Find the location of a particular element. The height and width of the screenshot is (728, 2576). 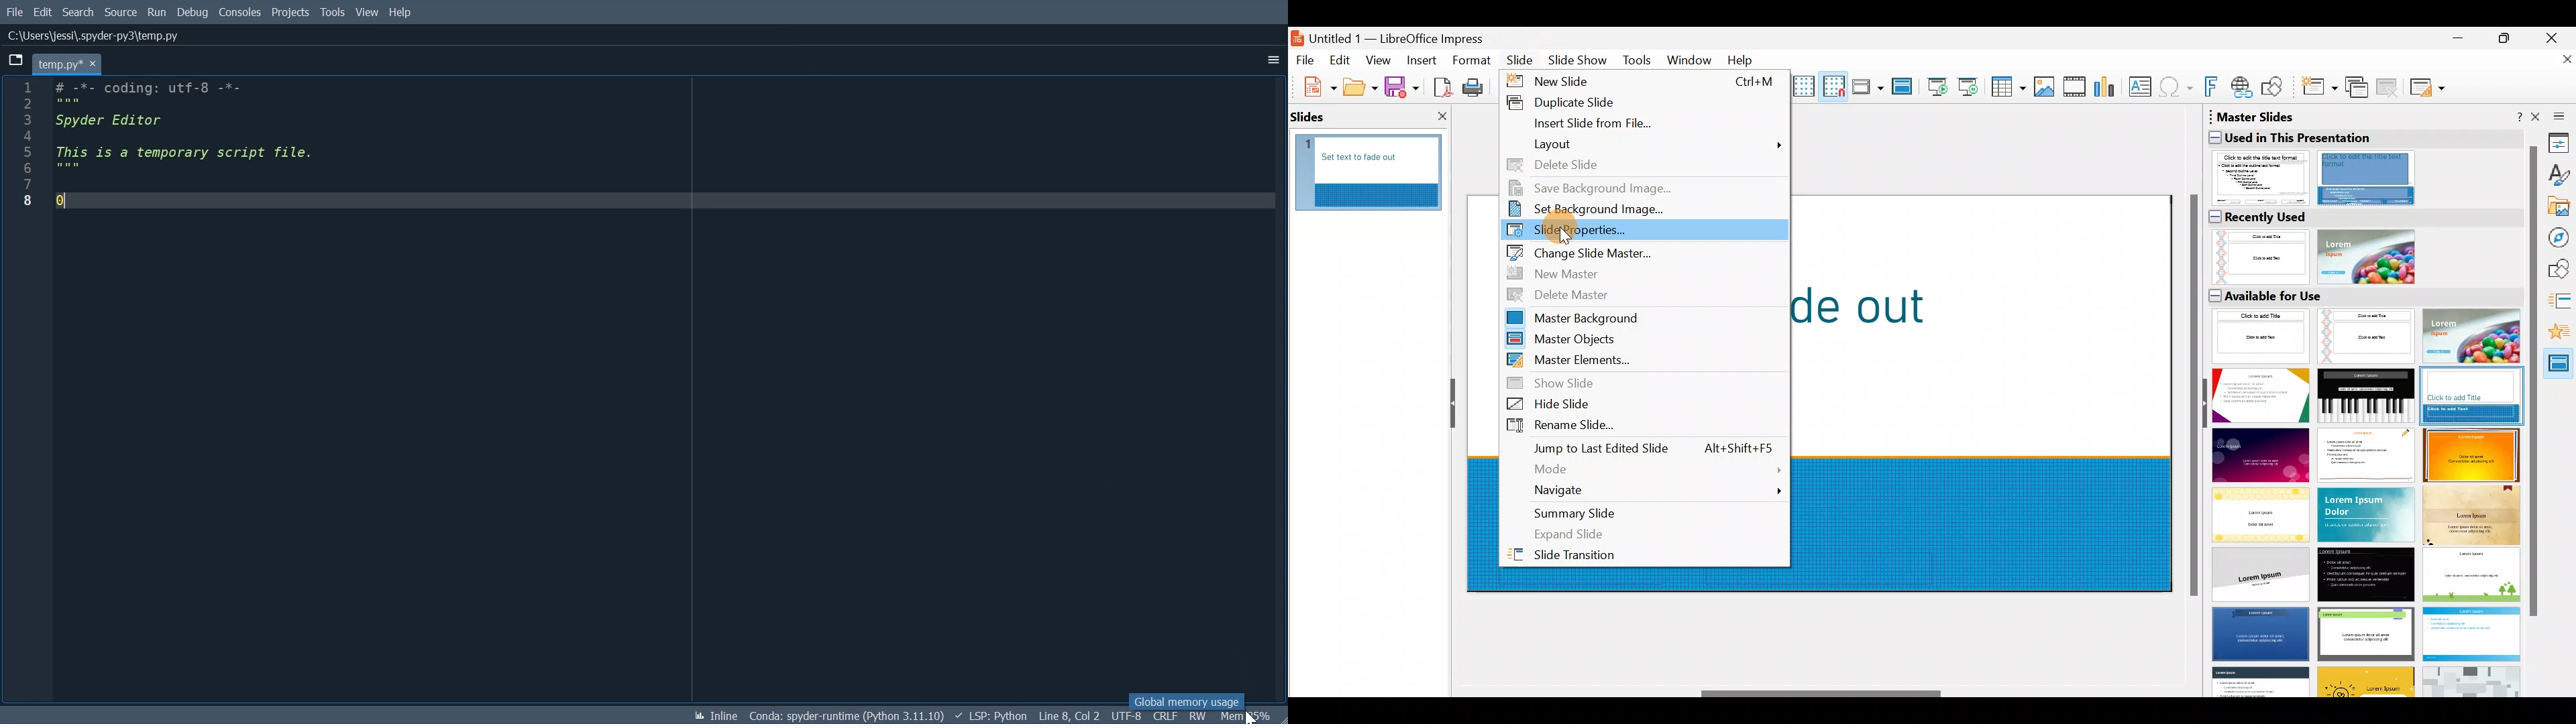

Layout is located at coordinates (1640, 147).